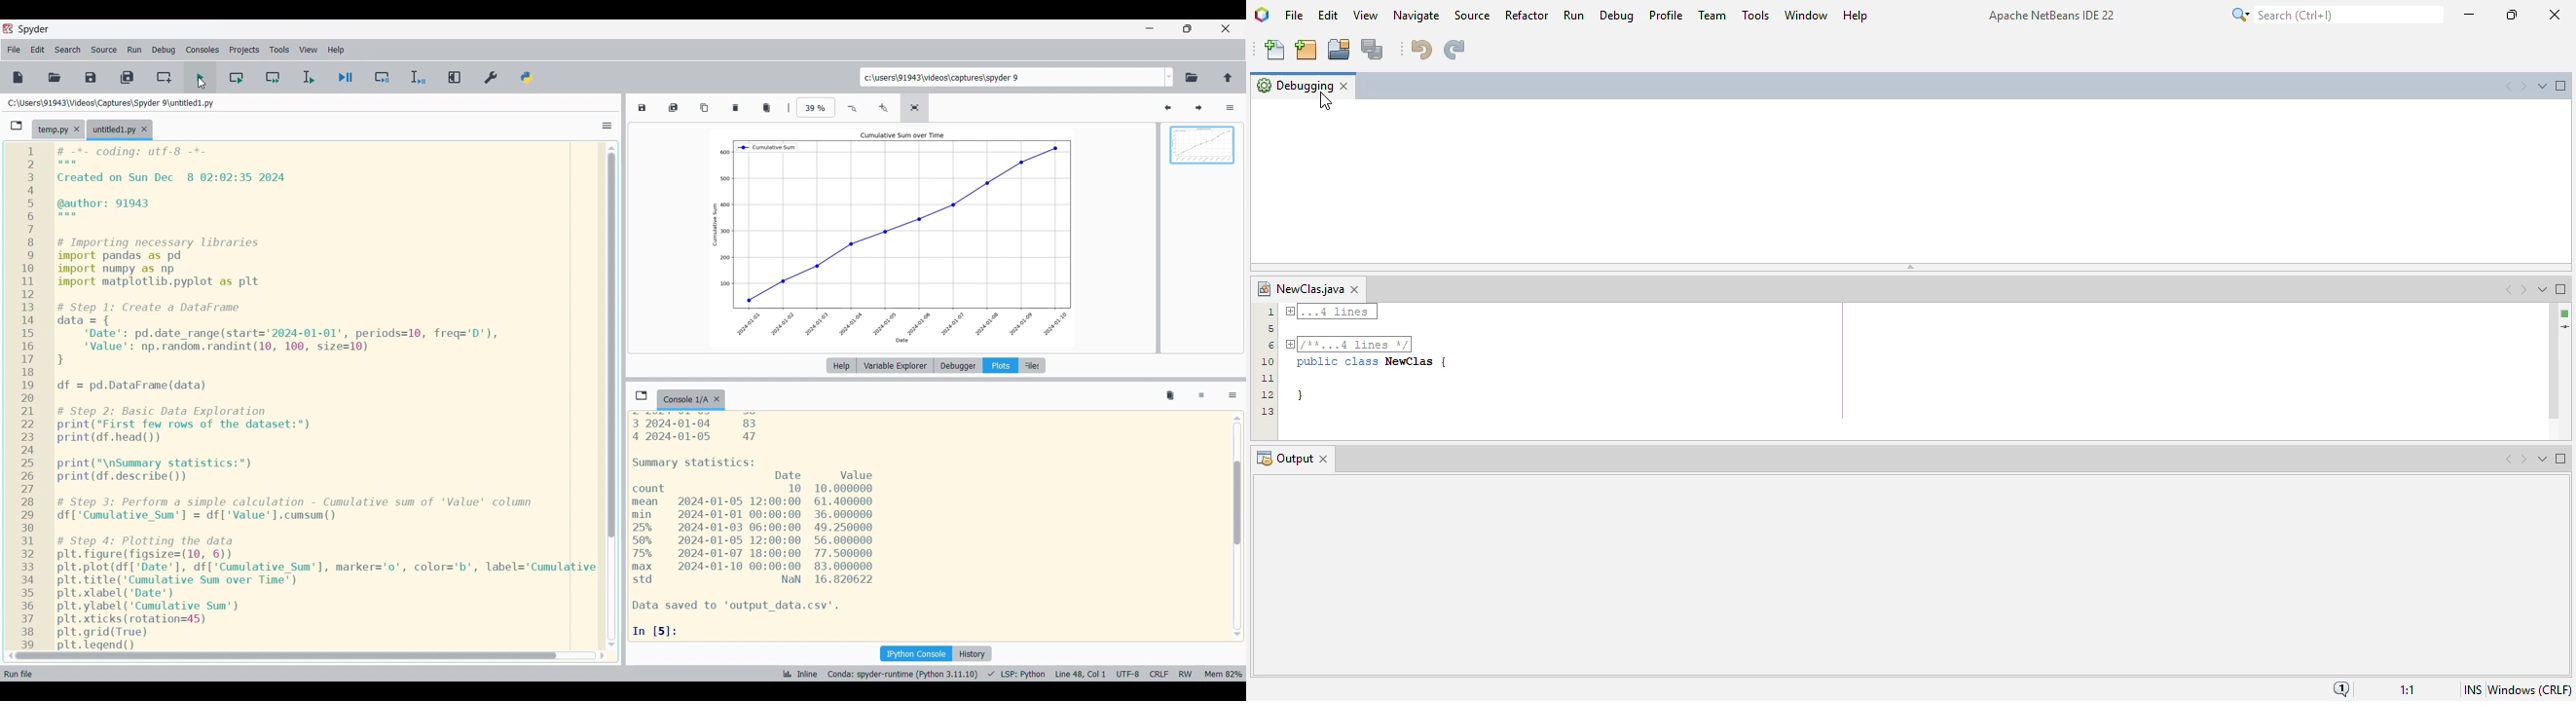  What do you see at coordinates (346, 77) in the screenshot?
I see `Debug file` at bounding box center [346, 77].